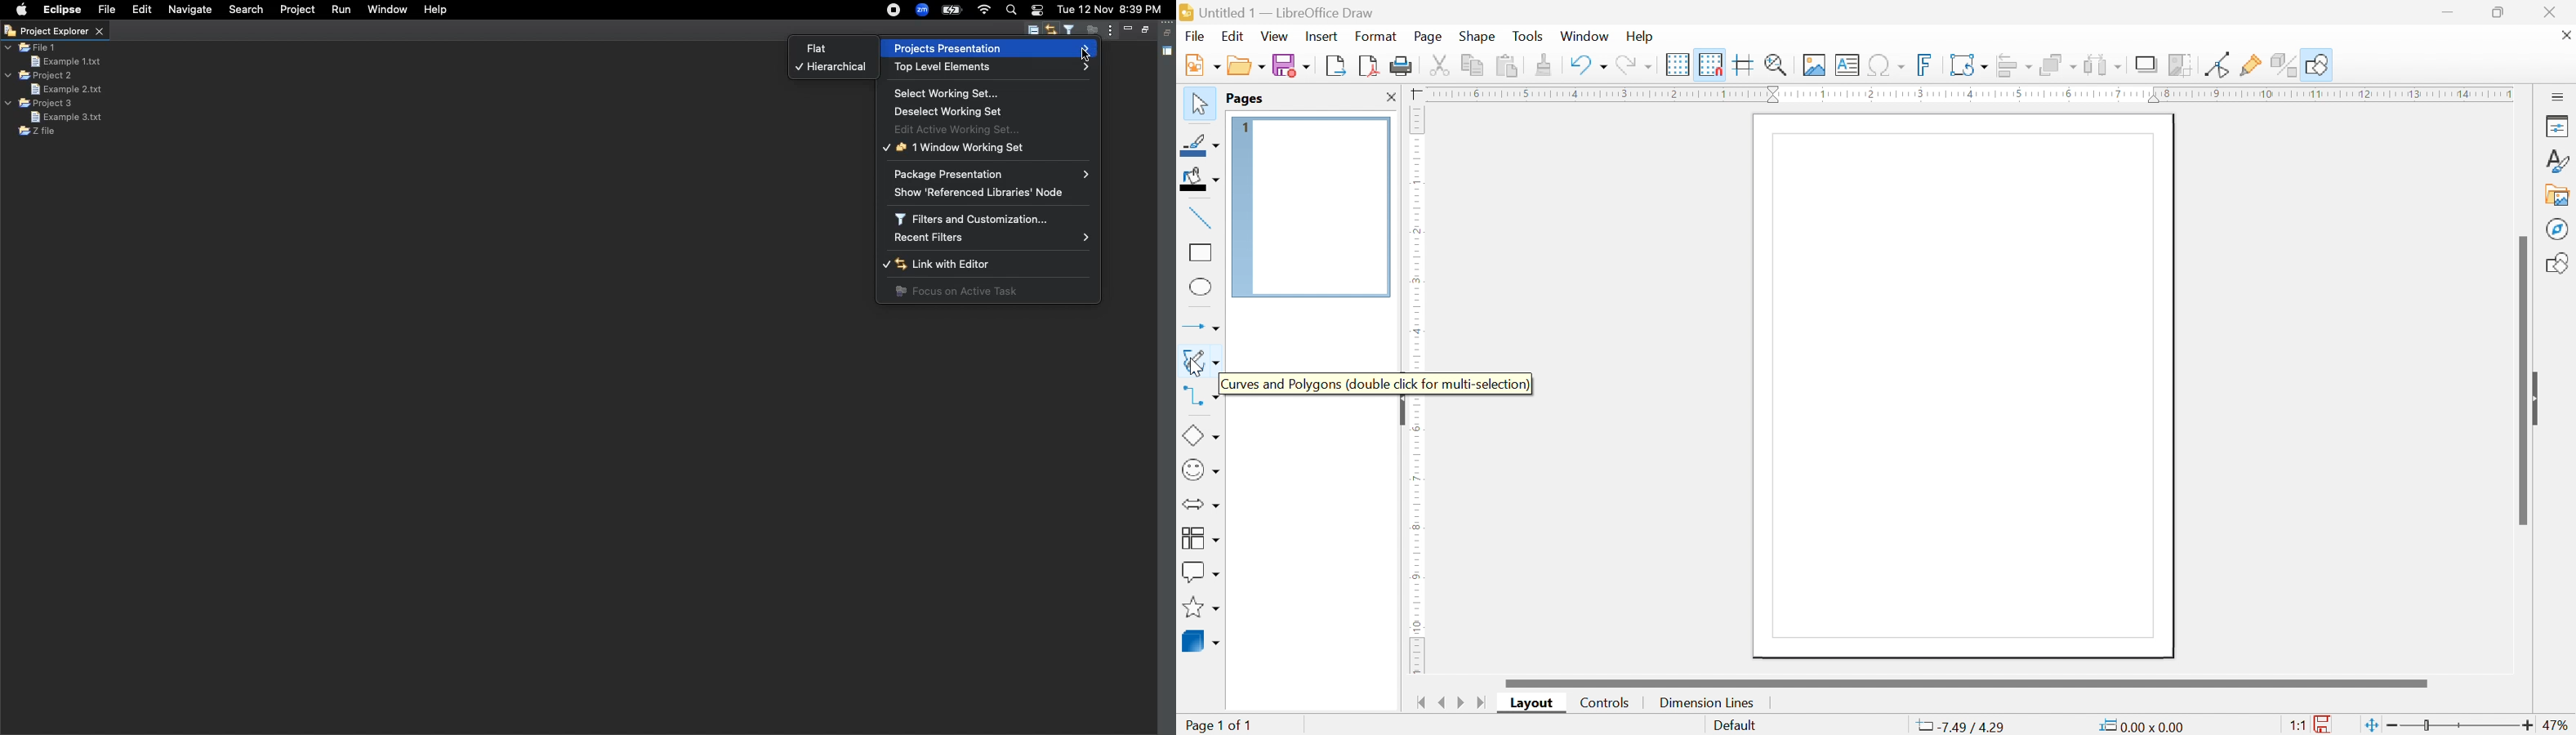  What do you see at coordinates (1413, 534) in the screenshot?
I see `ruler` at bounding box center [1413, 534].